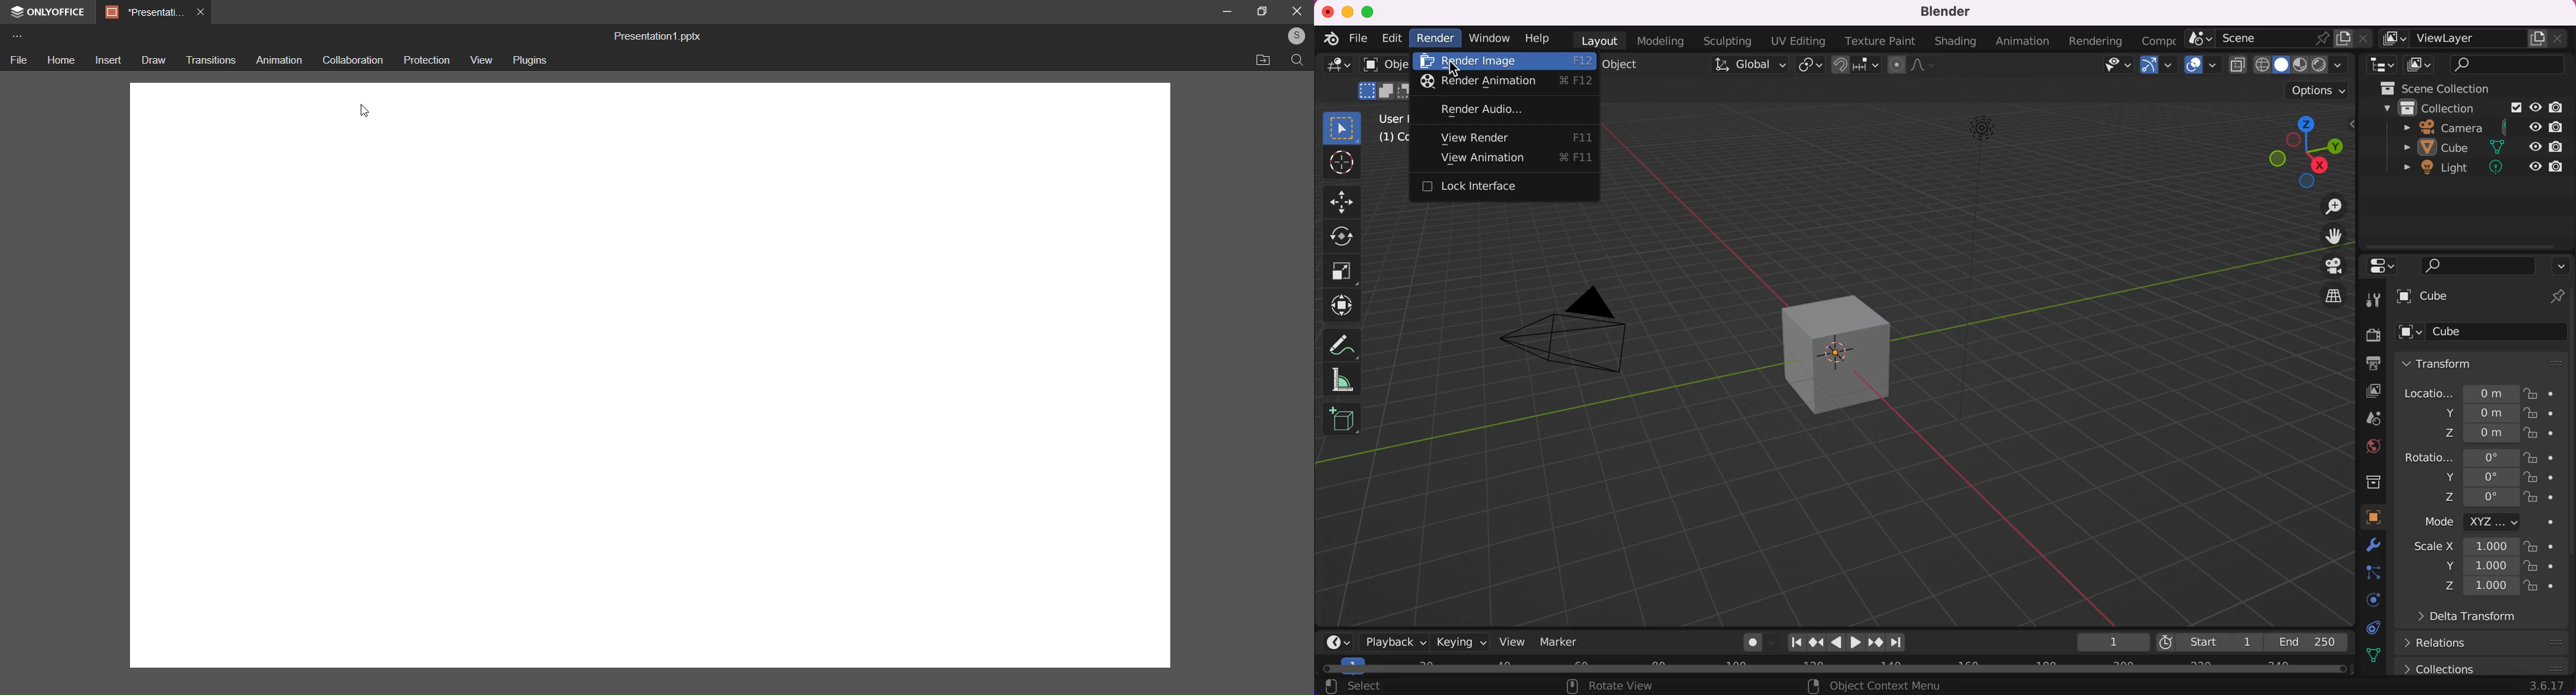 This screenshot has height=700, width=2576. I want to click on view object types, so click(2115, 67).